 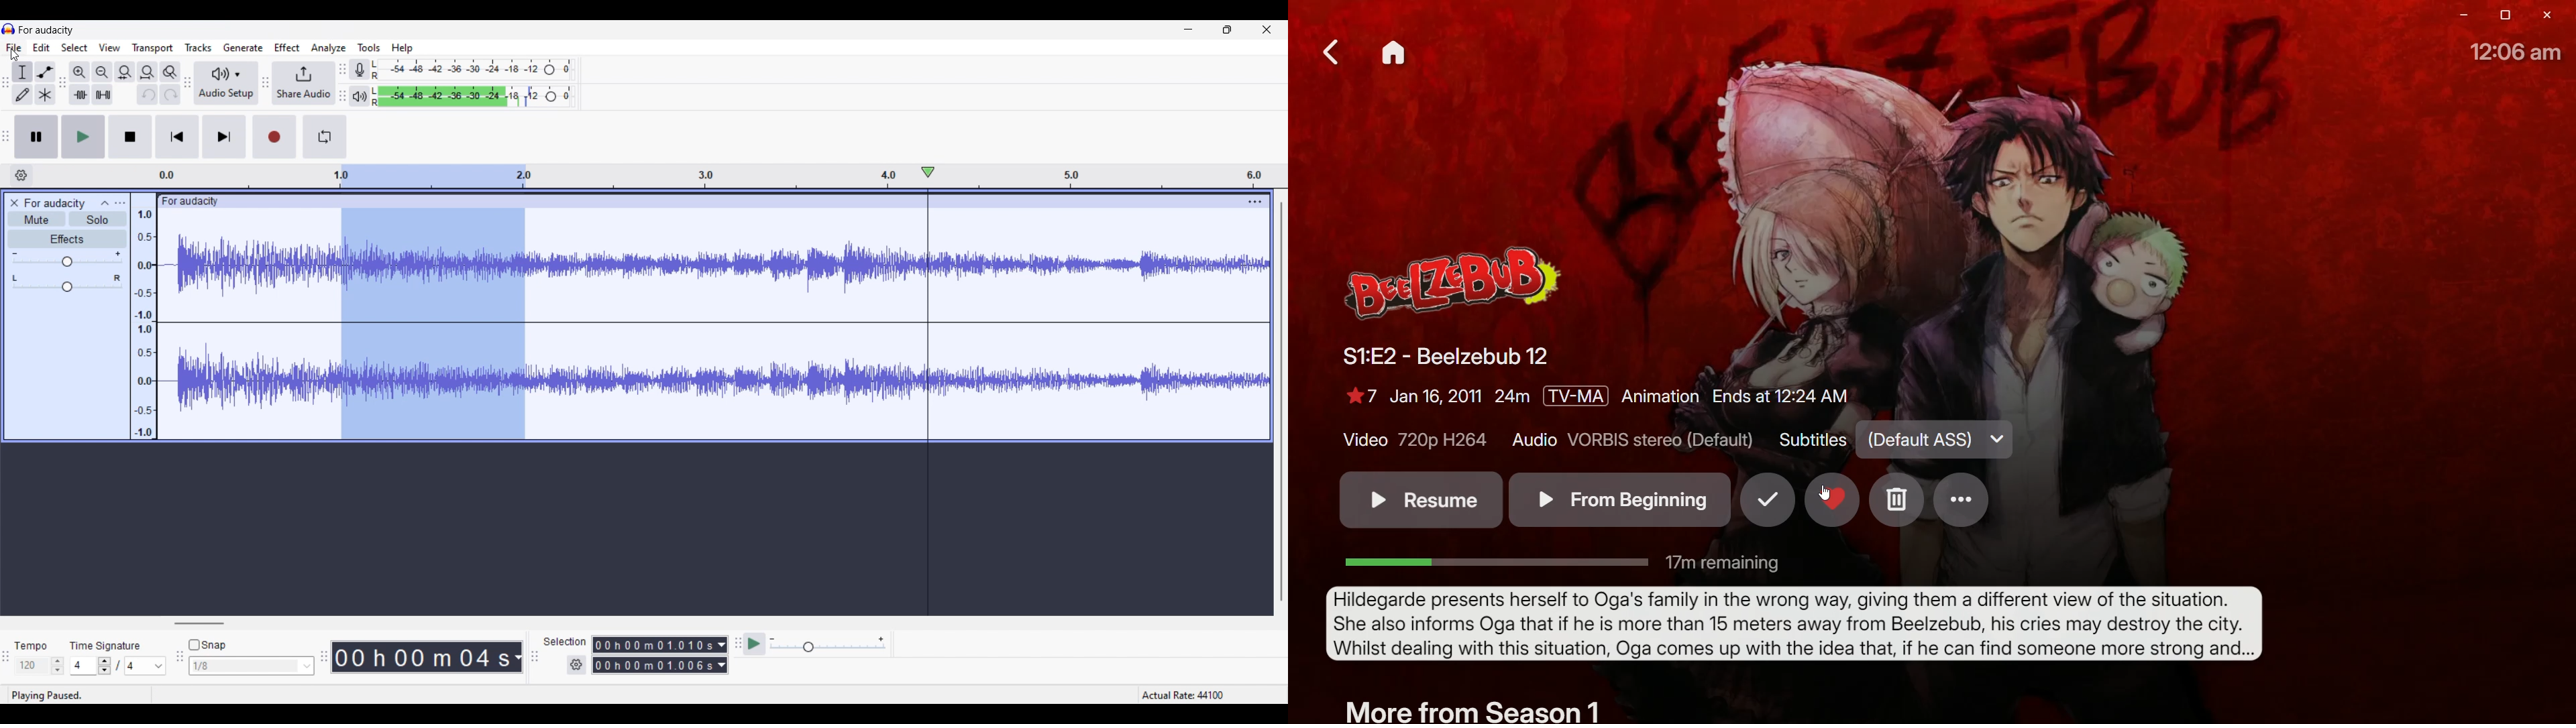 What do you see at coordinates (103, 72) in the screenshot?
I see `Zoom out` at bounding box center [103, 72].